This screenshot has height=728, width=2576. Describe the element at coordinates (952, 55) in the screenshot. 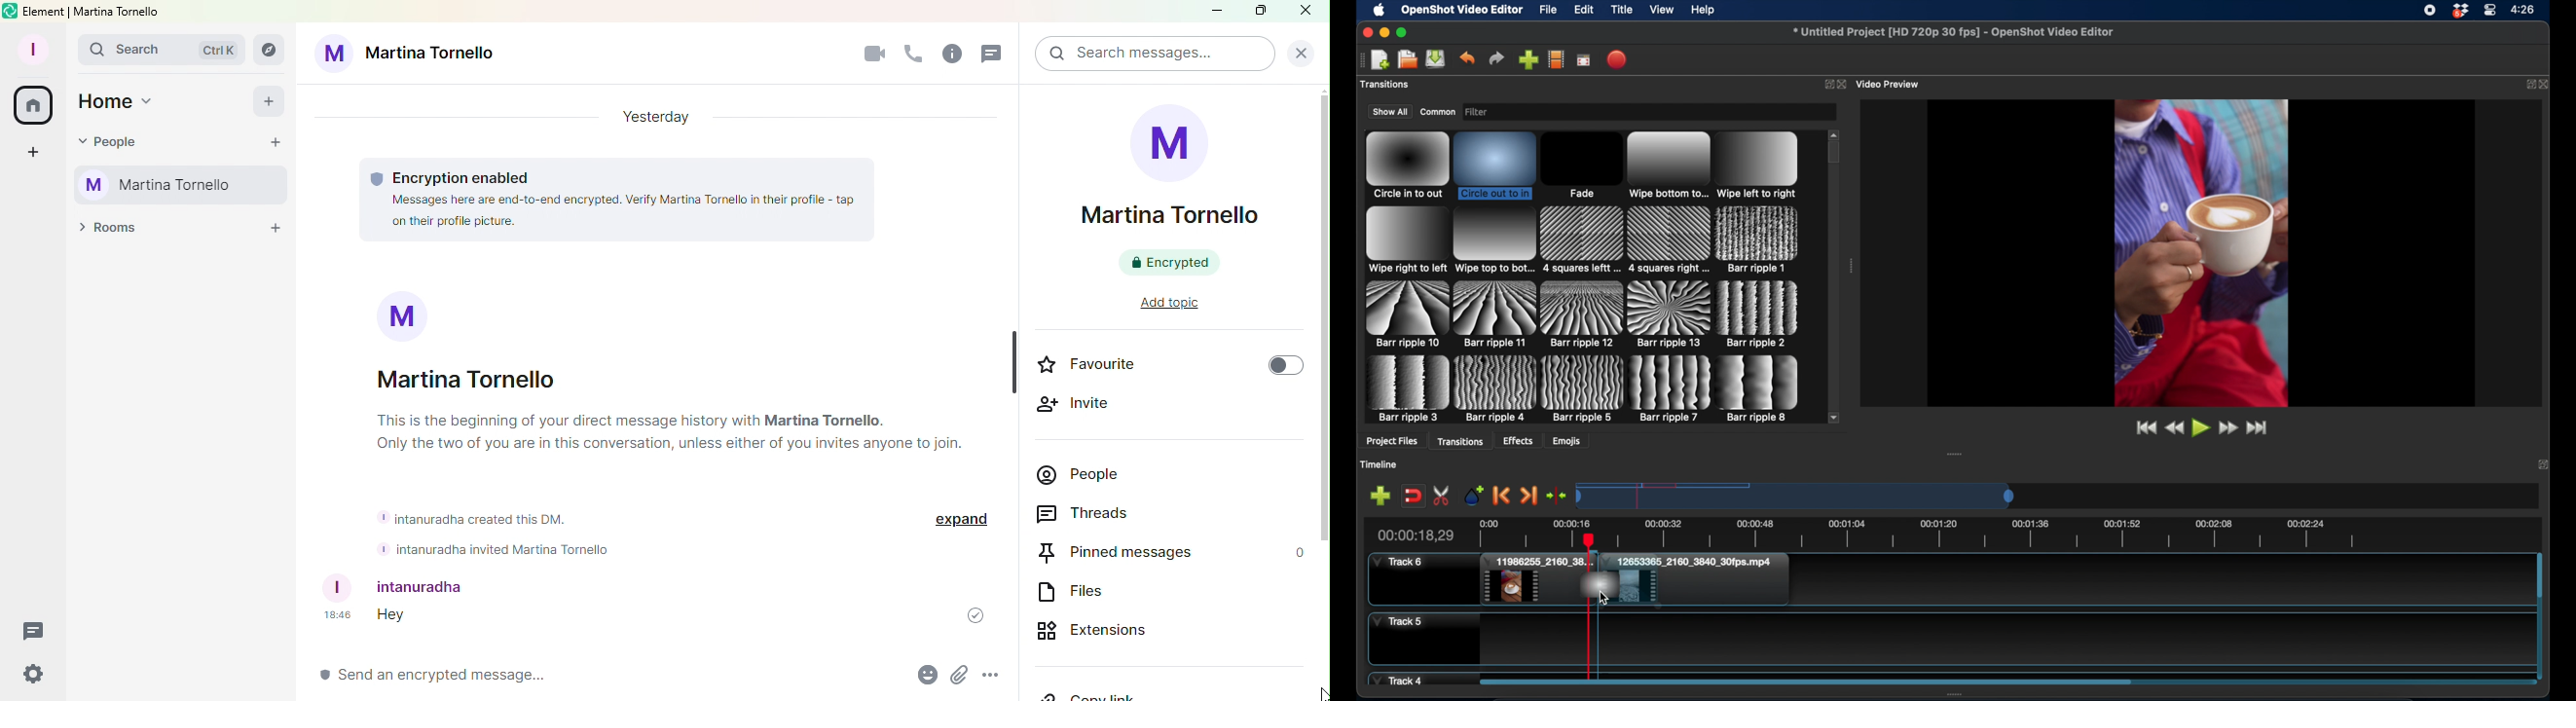

I see `Info` at that location.